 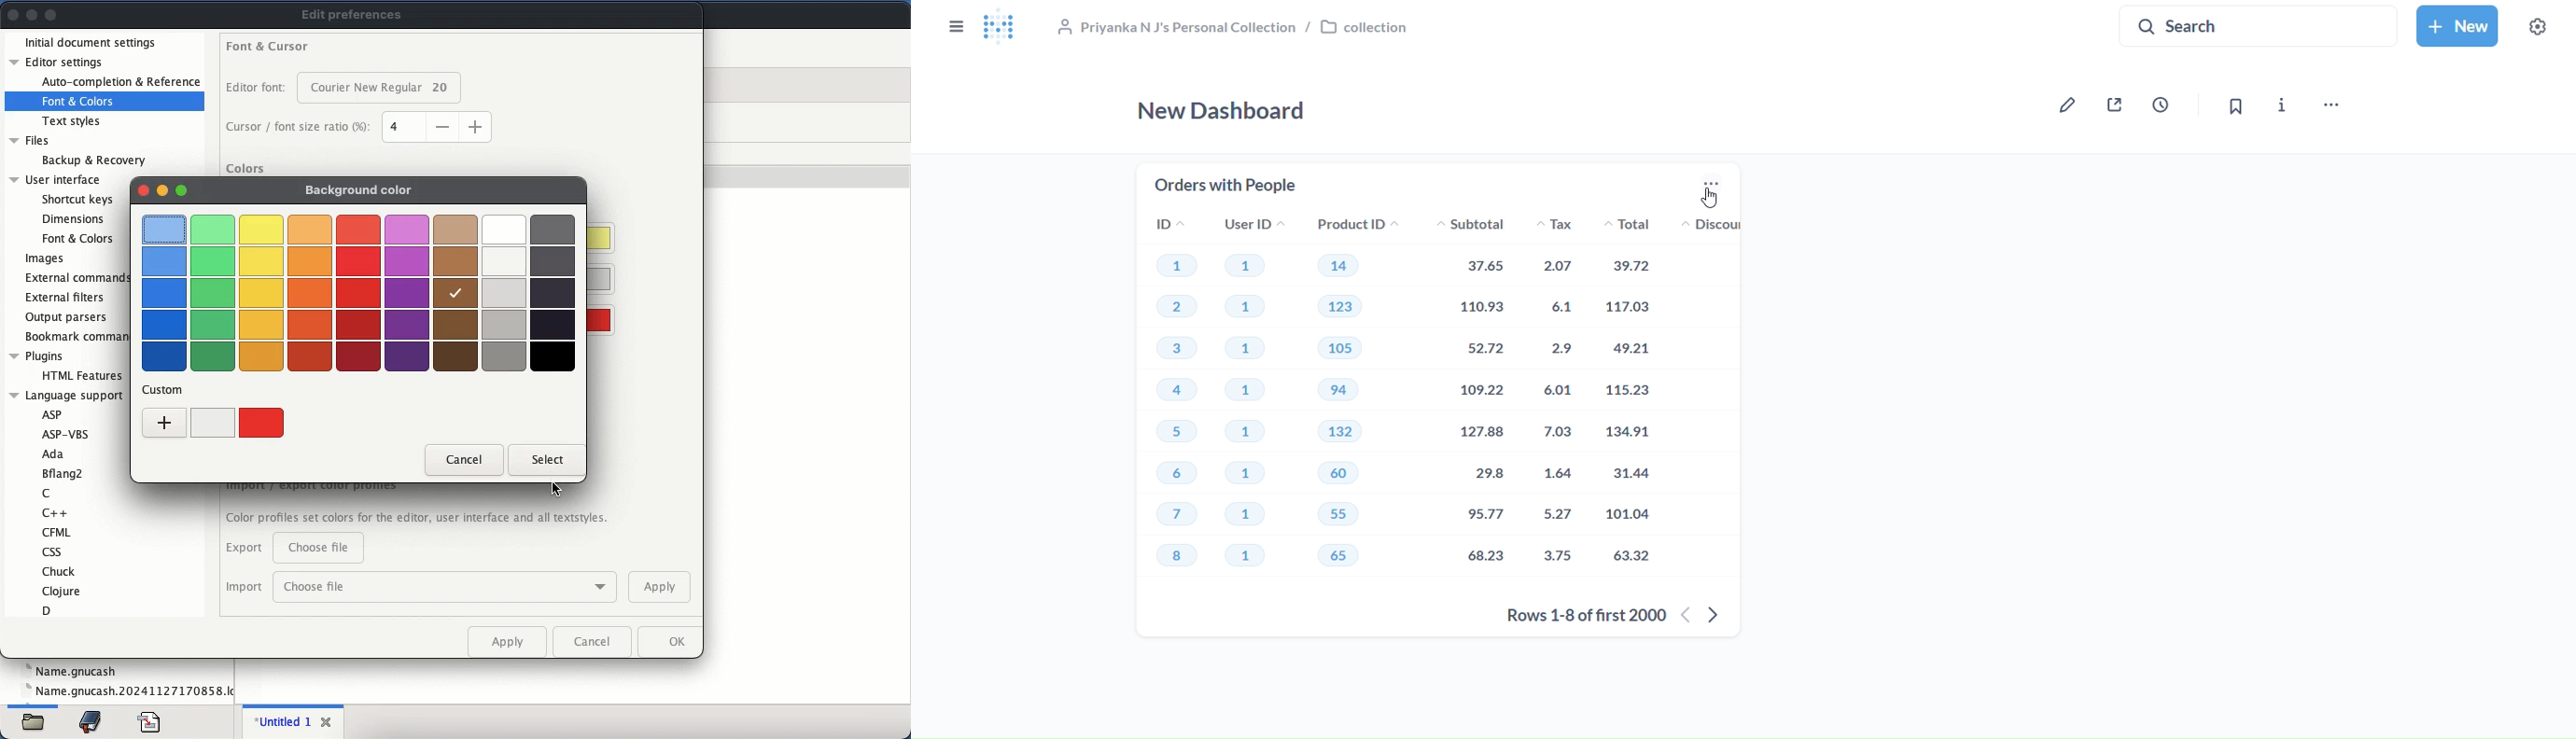 I want to click on maximize, so click(x=51, y=16).